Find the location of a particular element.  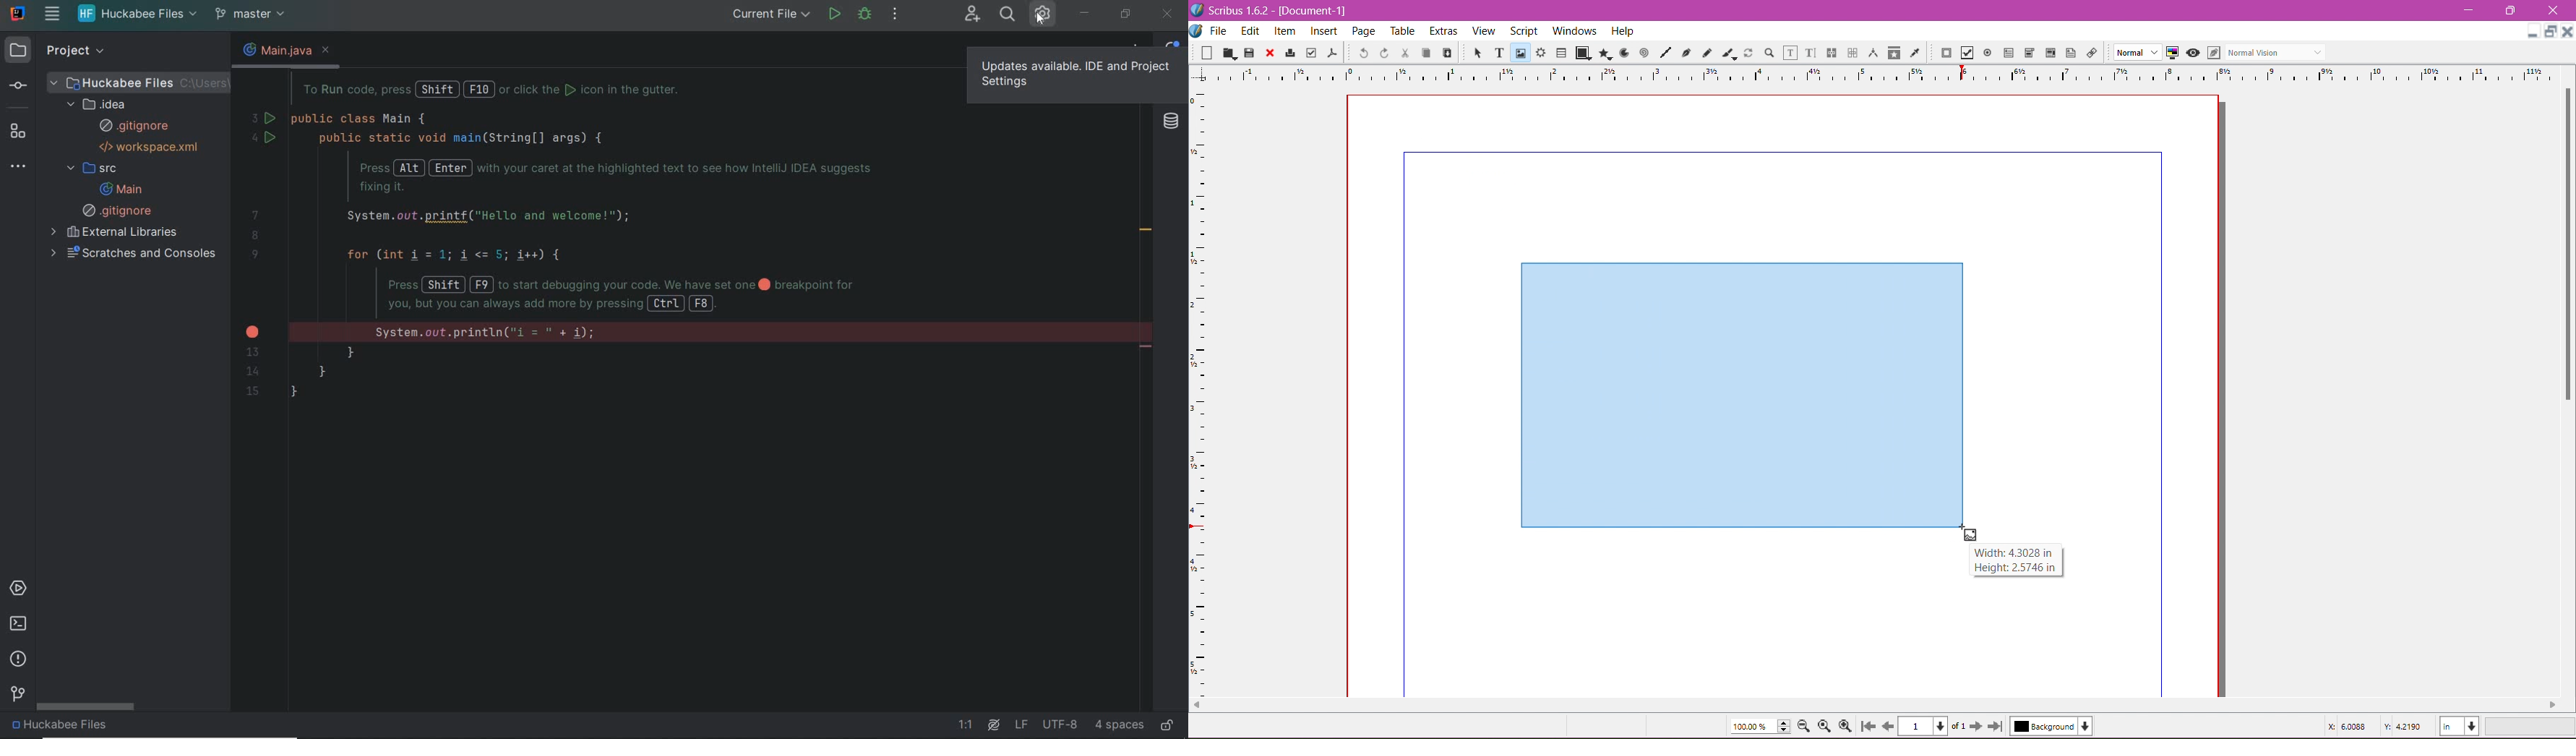

Go to the previous page is located at coordinates (1887, 726).